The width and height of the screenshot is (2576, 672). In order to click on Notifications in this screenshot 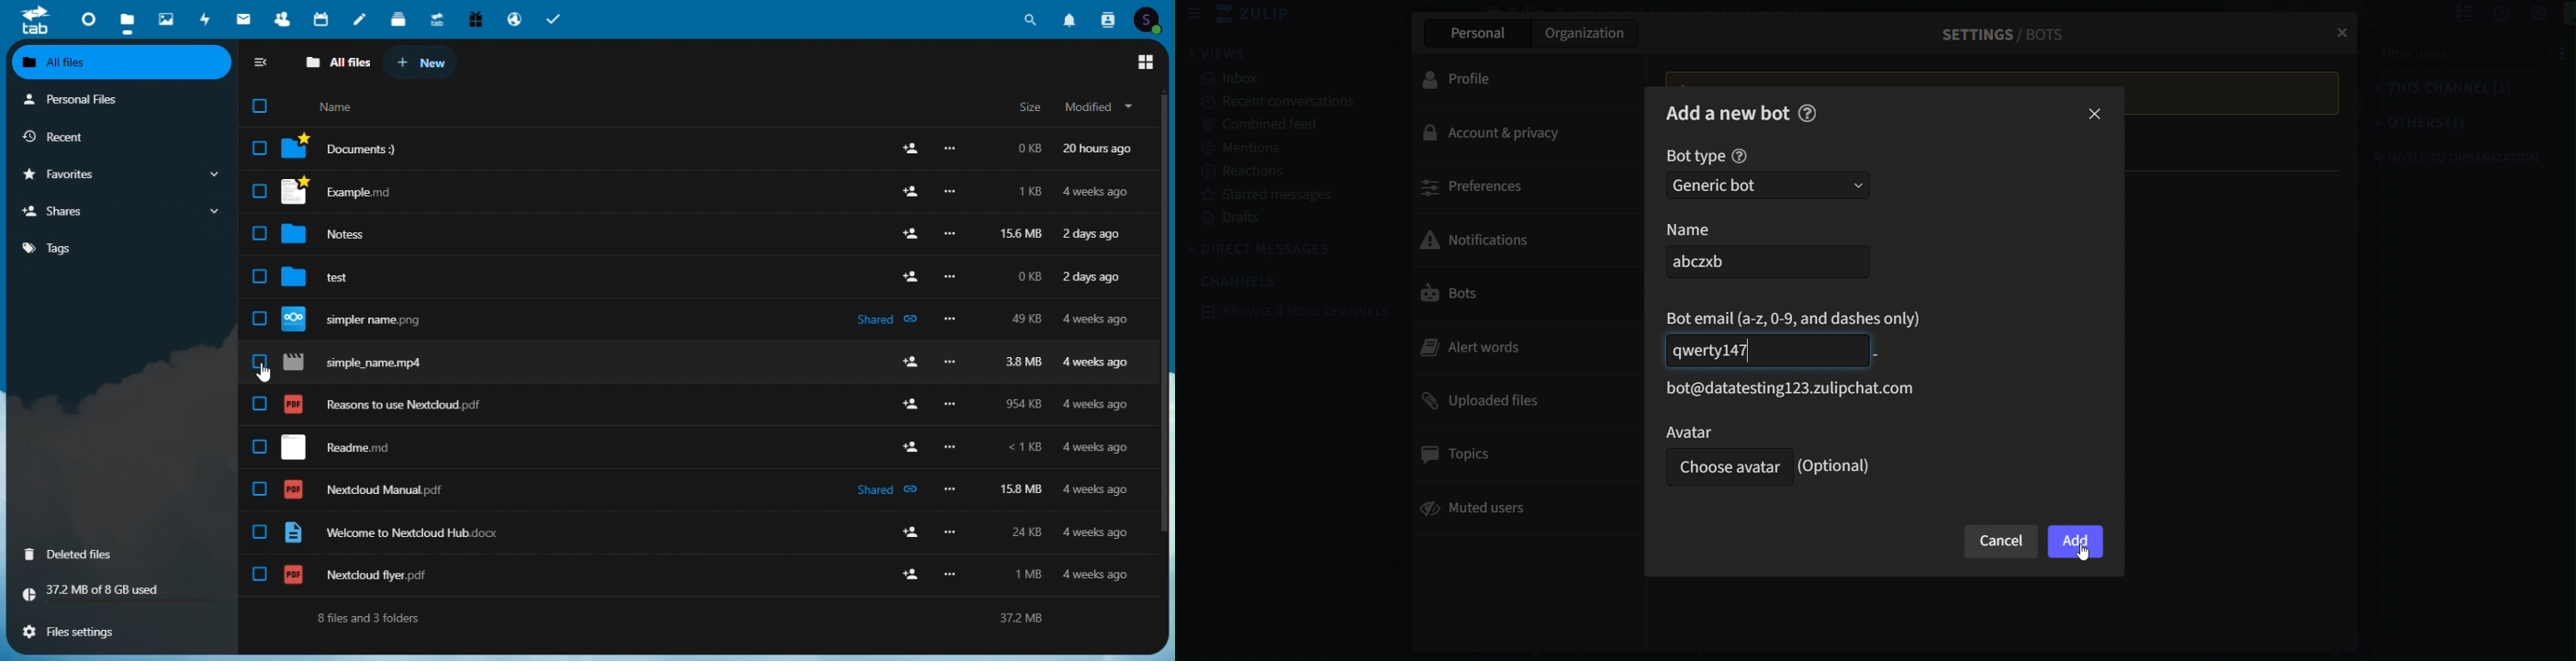, I will do `click(1071, 17)`.